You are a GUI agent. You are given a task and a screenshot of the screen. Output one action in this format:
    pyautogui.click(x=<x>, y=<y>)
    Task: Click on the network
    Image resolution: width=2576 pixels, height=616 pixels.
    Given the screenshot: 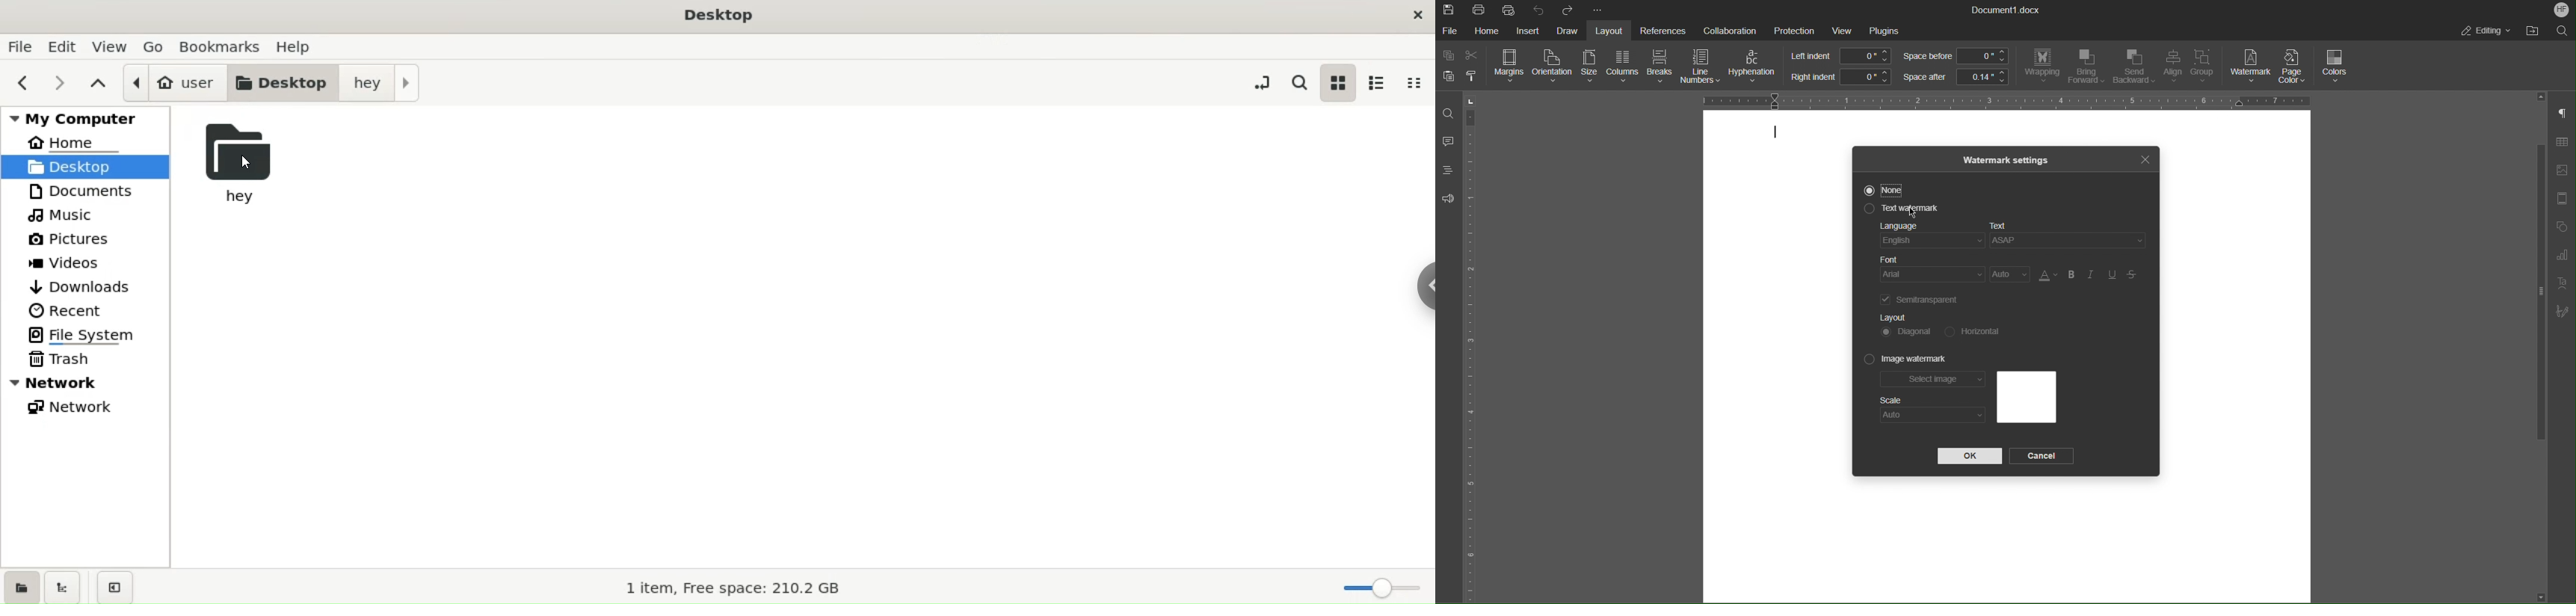 What is the action you would take?
    pyautogui.click(x=92, y=406)
    